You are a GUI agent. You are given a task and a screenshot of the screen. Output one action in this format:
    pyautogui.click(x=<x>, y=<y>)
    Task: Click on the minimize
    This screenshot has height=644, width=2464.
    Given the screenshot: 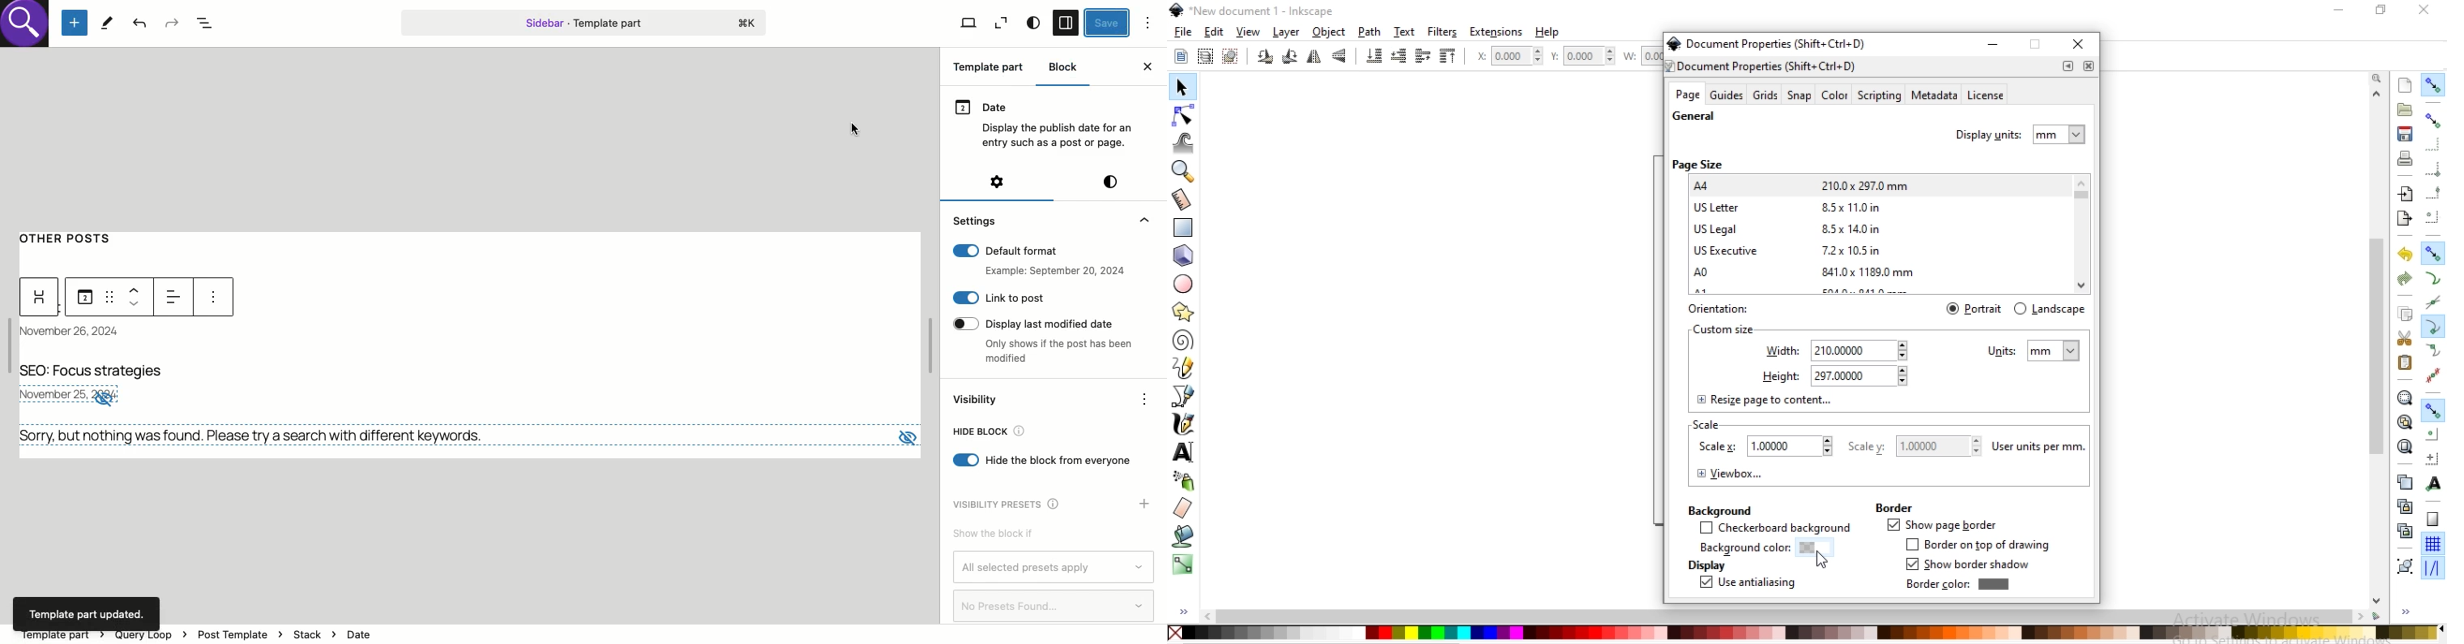 What is the action you would take?
    pyautogui.click(x=2336, y=8)
    